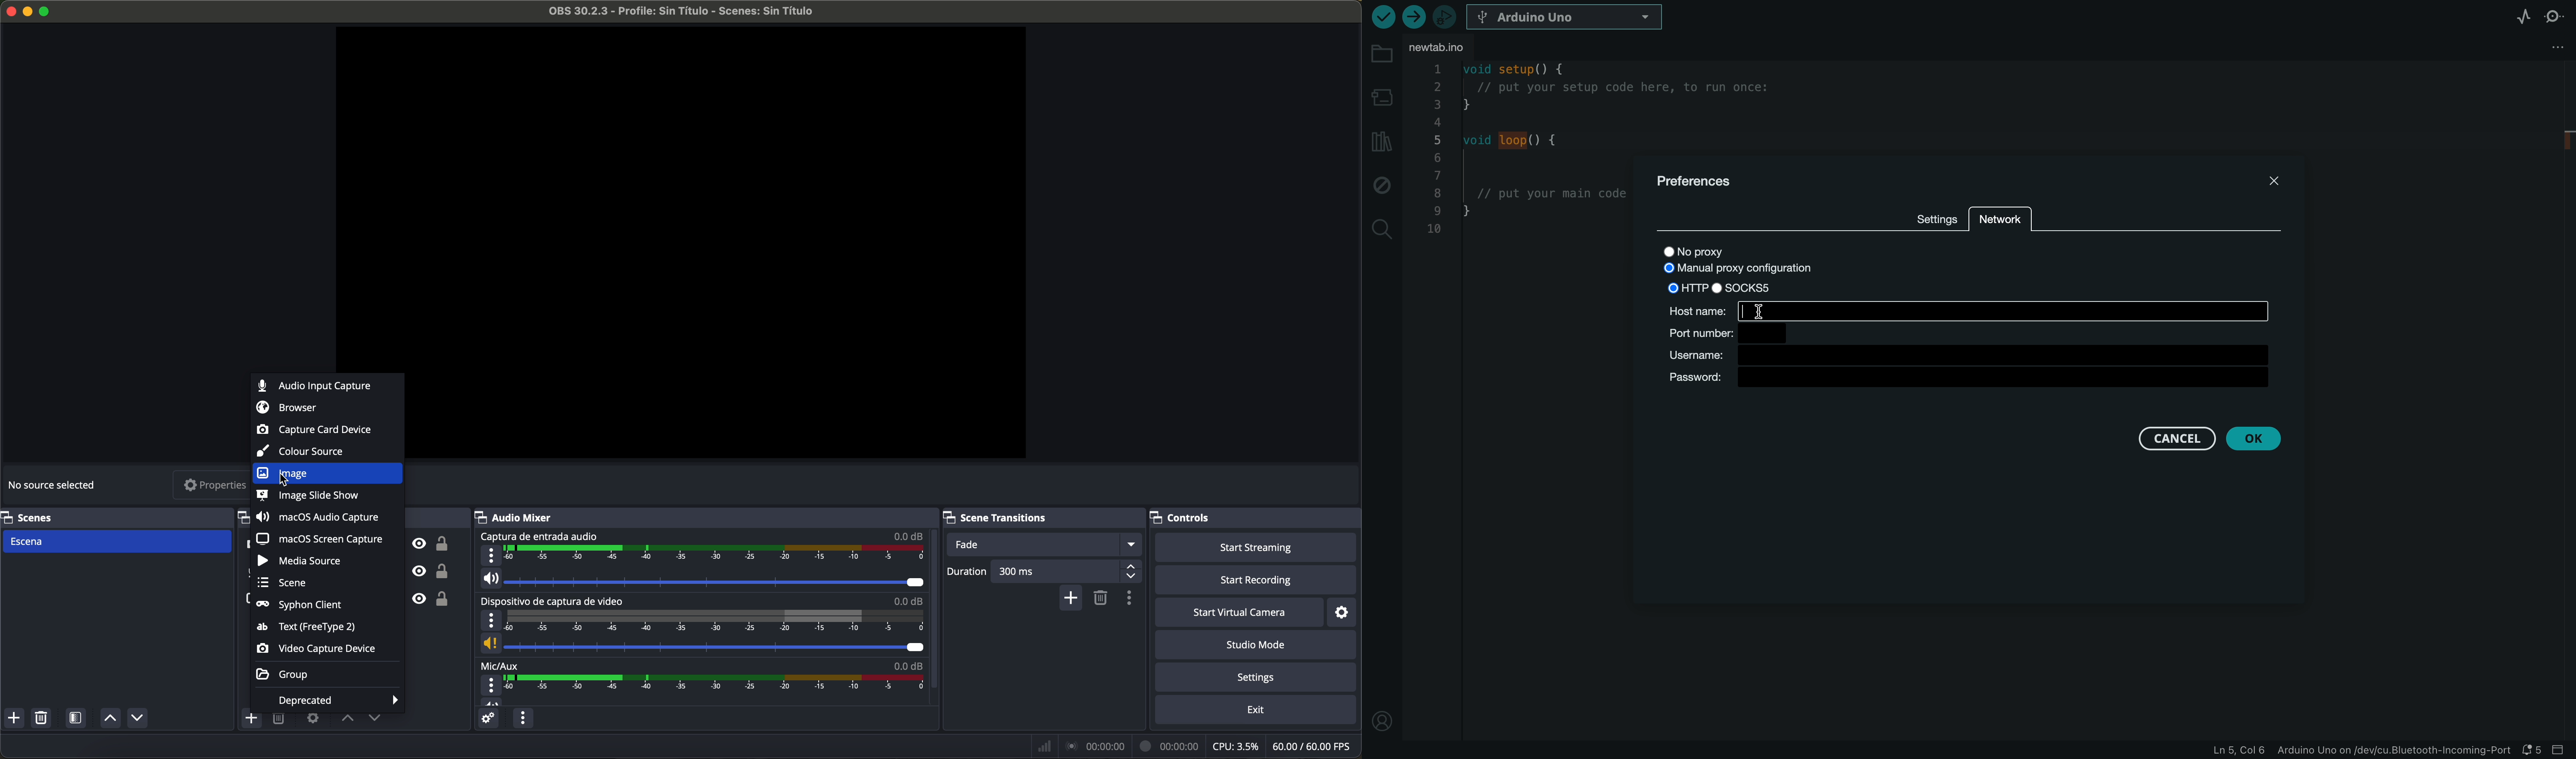  What do you see at coordinates (1239, 612) in the screenshot?
I see `start virtual camera` at bounding box center [1239, 612].